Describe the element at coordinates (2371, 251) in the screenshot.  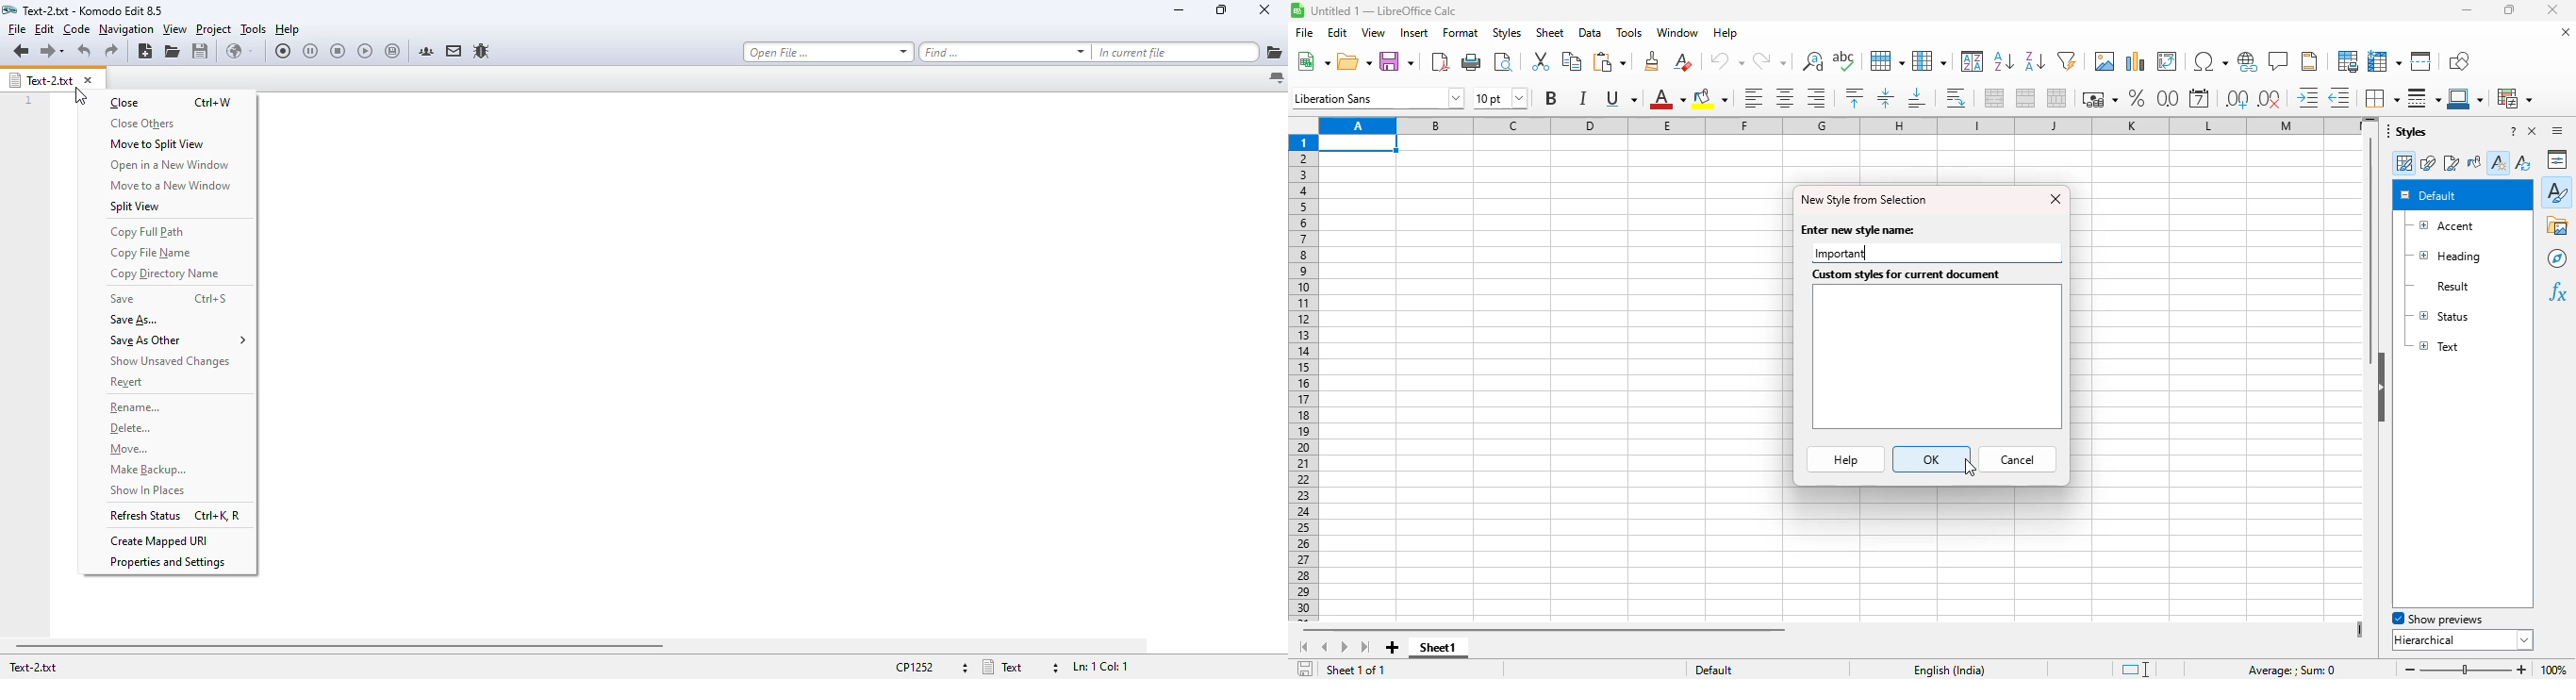
I see `vertical scroll bar` at that location.